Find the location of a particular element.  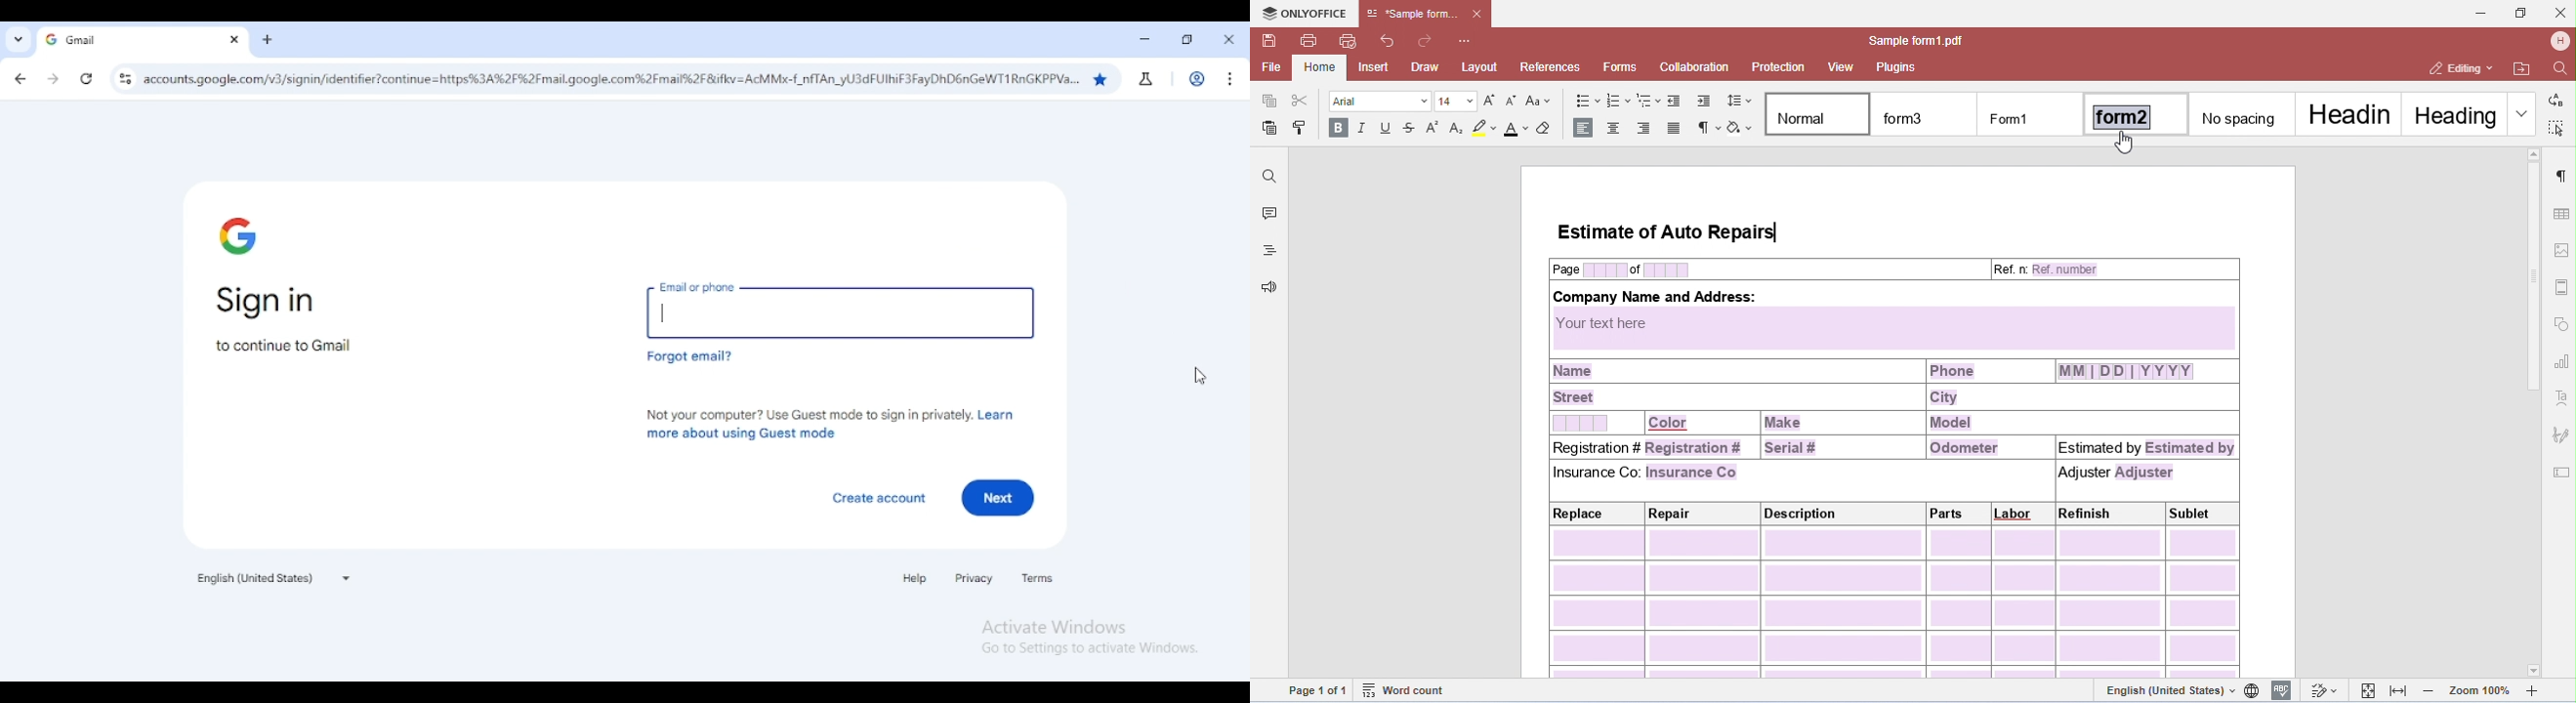

help is located at coordinates (915, 578).